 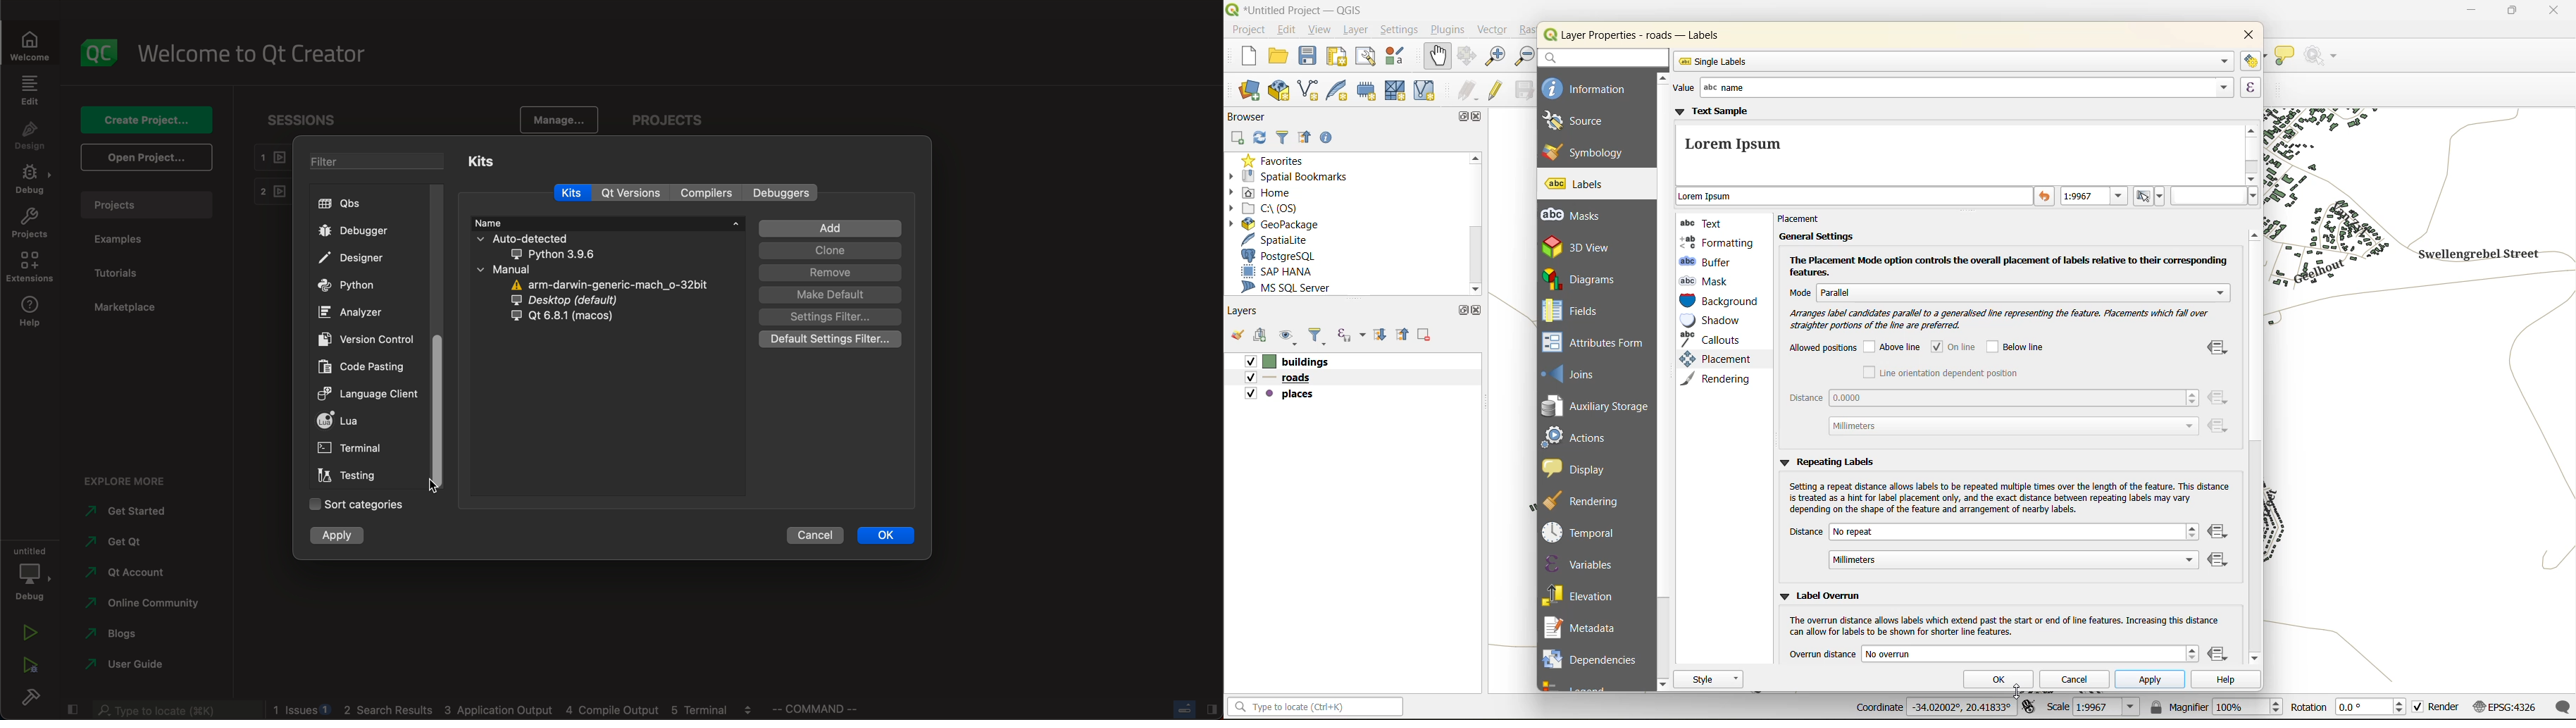 I want to click on designer, so click(x=356, y=257).